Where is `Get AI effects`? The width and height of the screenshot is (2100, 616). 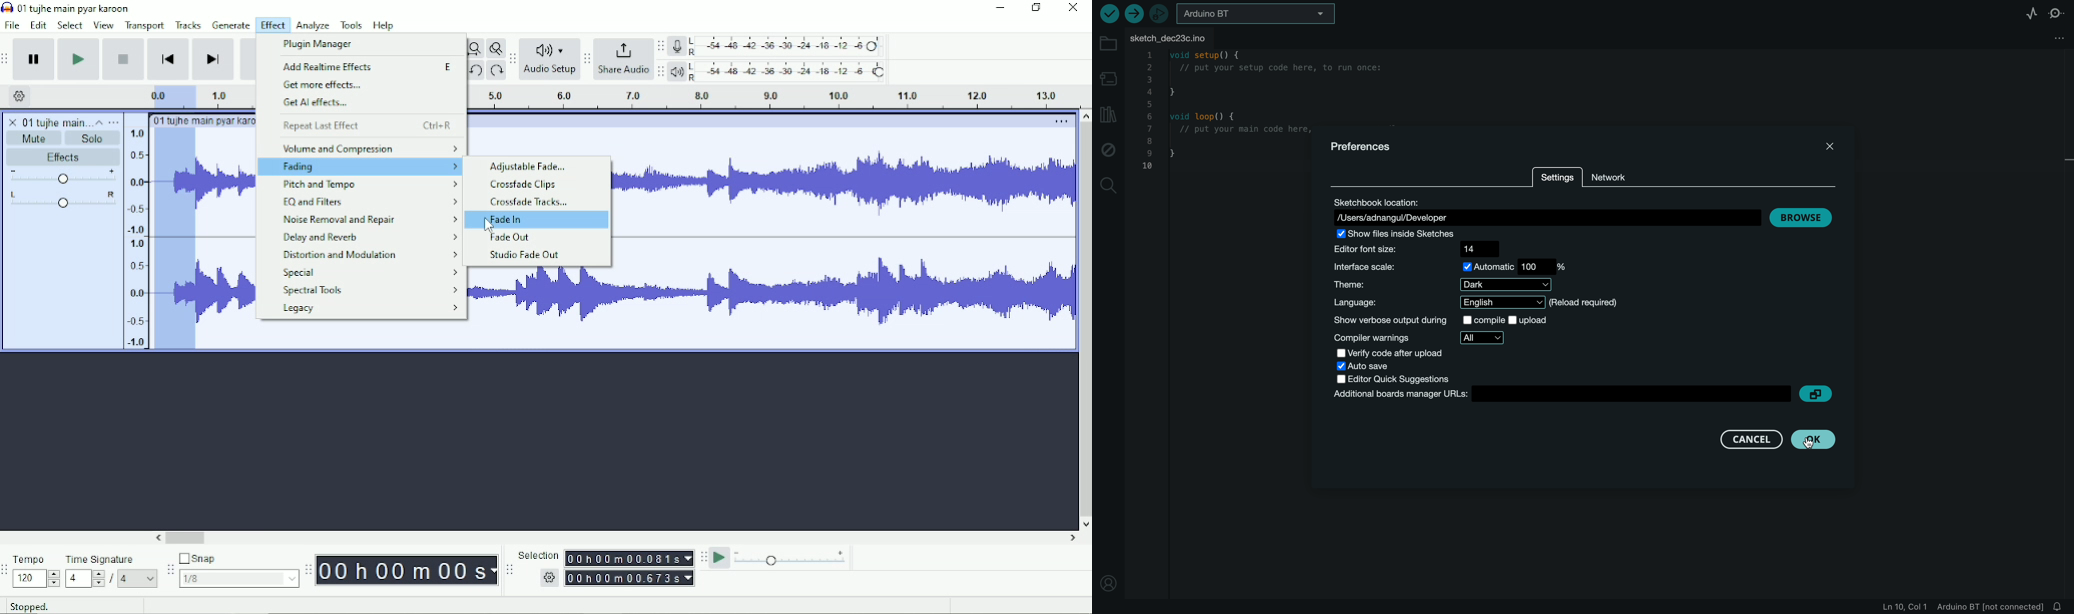 Get AI effects is located at coordinates (316, 103).